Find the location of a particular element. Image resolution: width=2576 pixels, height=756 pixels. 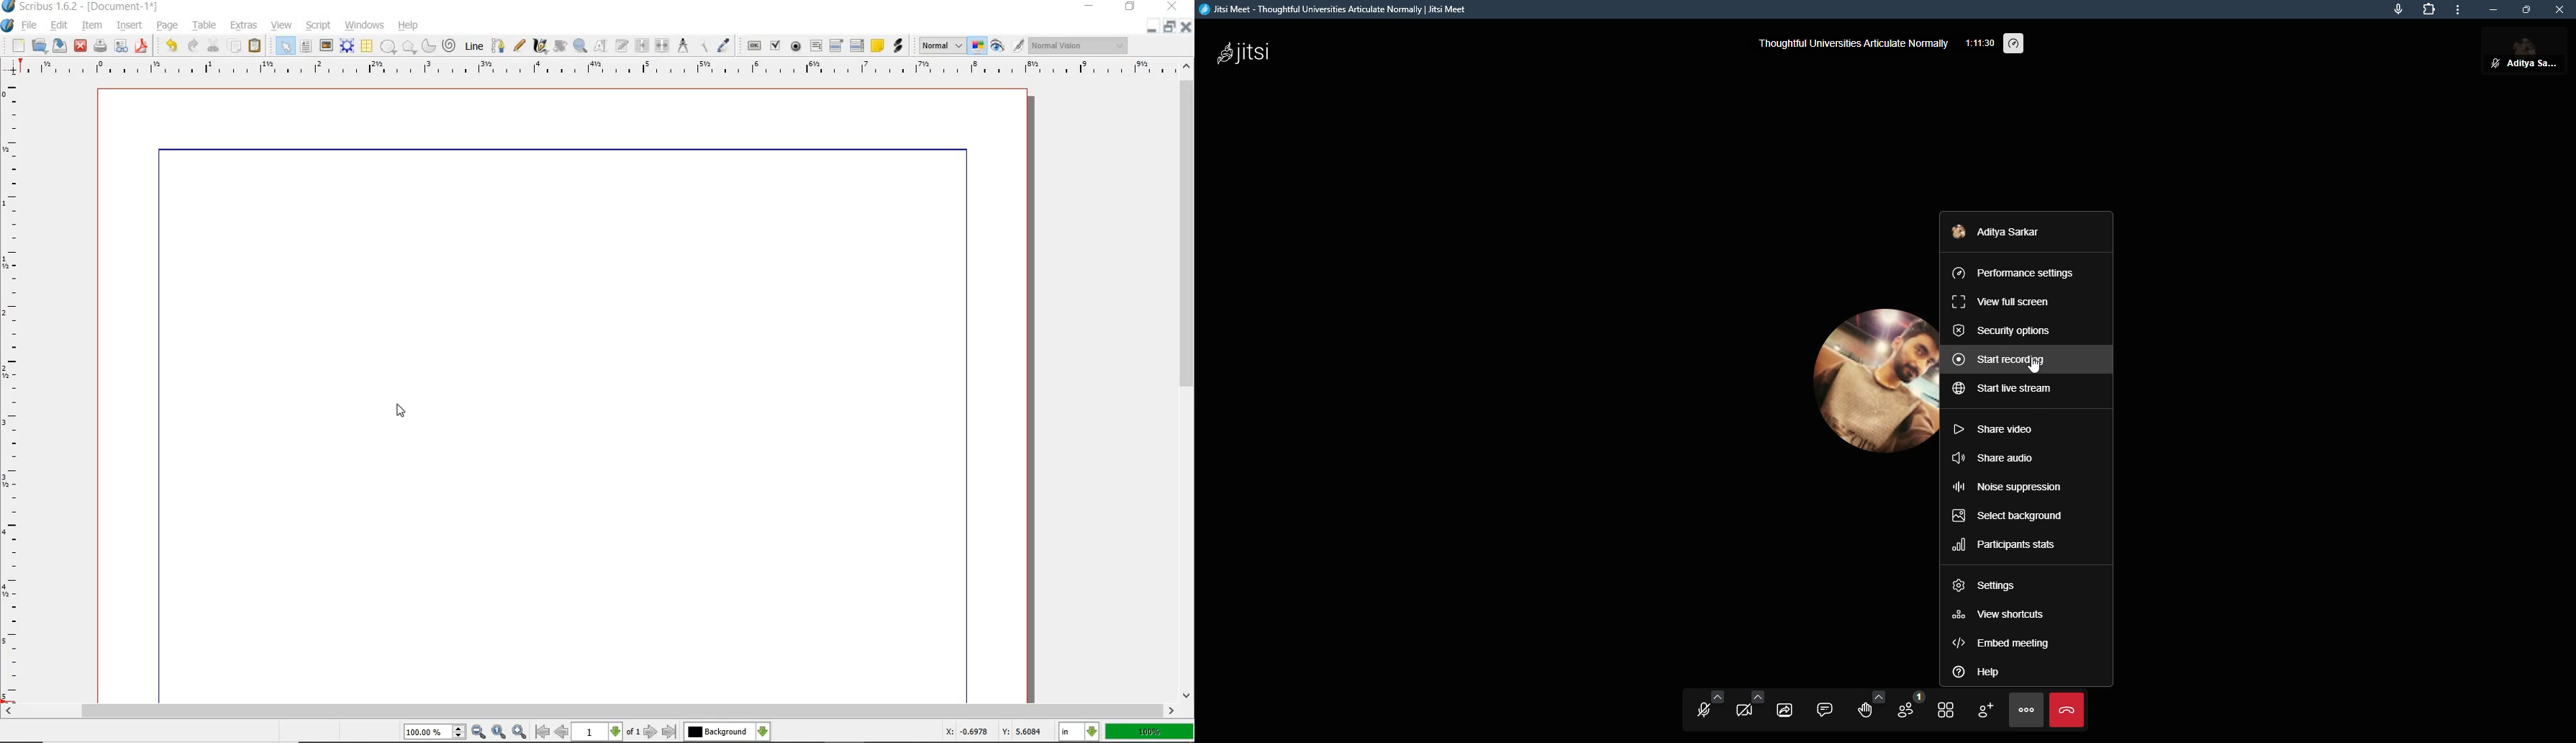

LINK ANNOTATION is located at coordinates (899, 46).